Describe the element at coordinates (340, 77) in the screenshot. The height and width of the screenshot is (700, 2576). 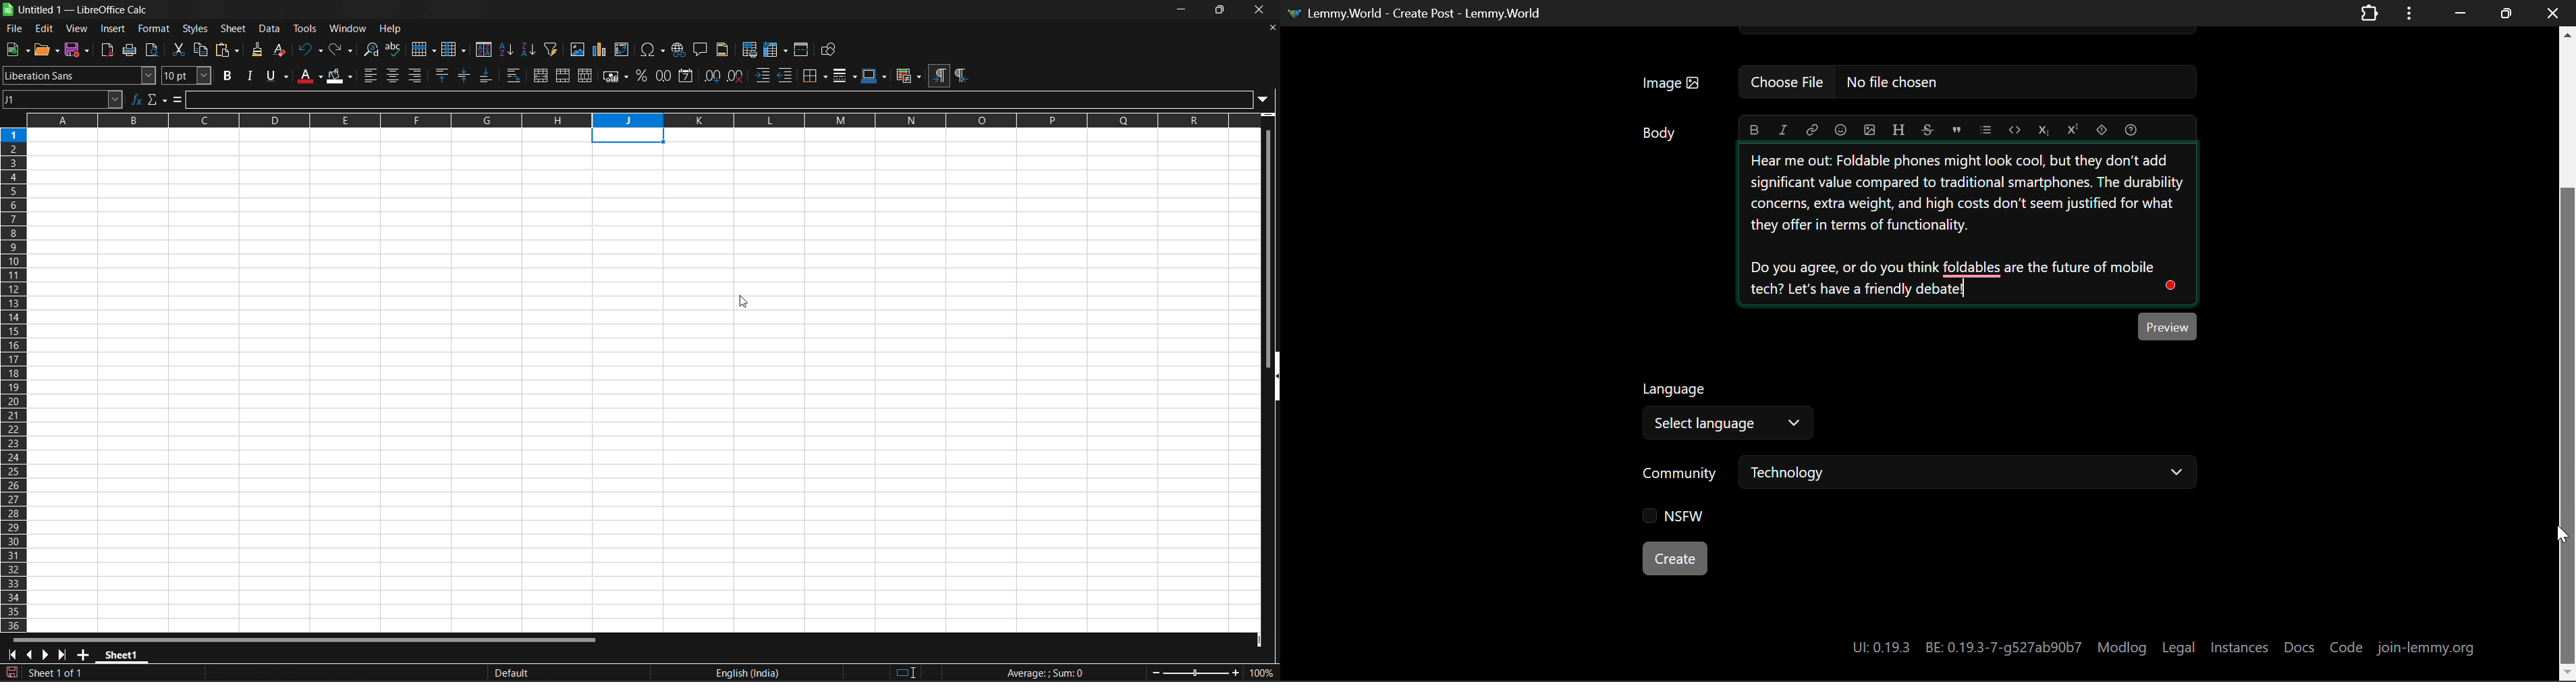
I see `background color` at that location.